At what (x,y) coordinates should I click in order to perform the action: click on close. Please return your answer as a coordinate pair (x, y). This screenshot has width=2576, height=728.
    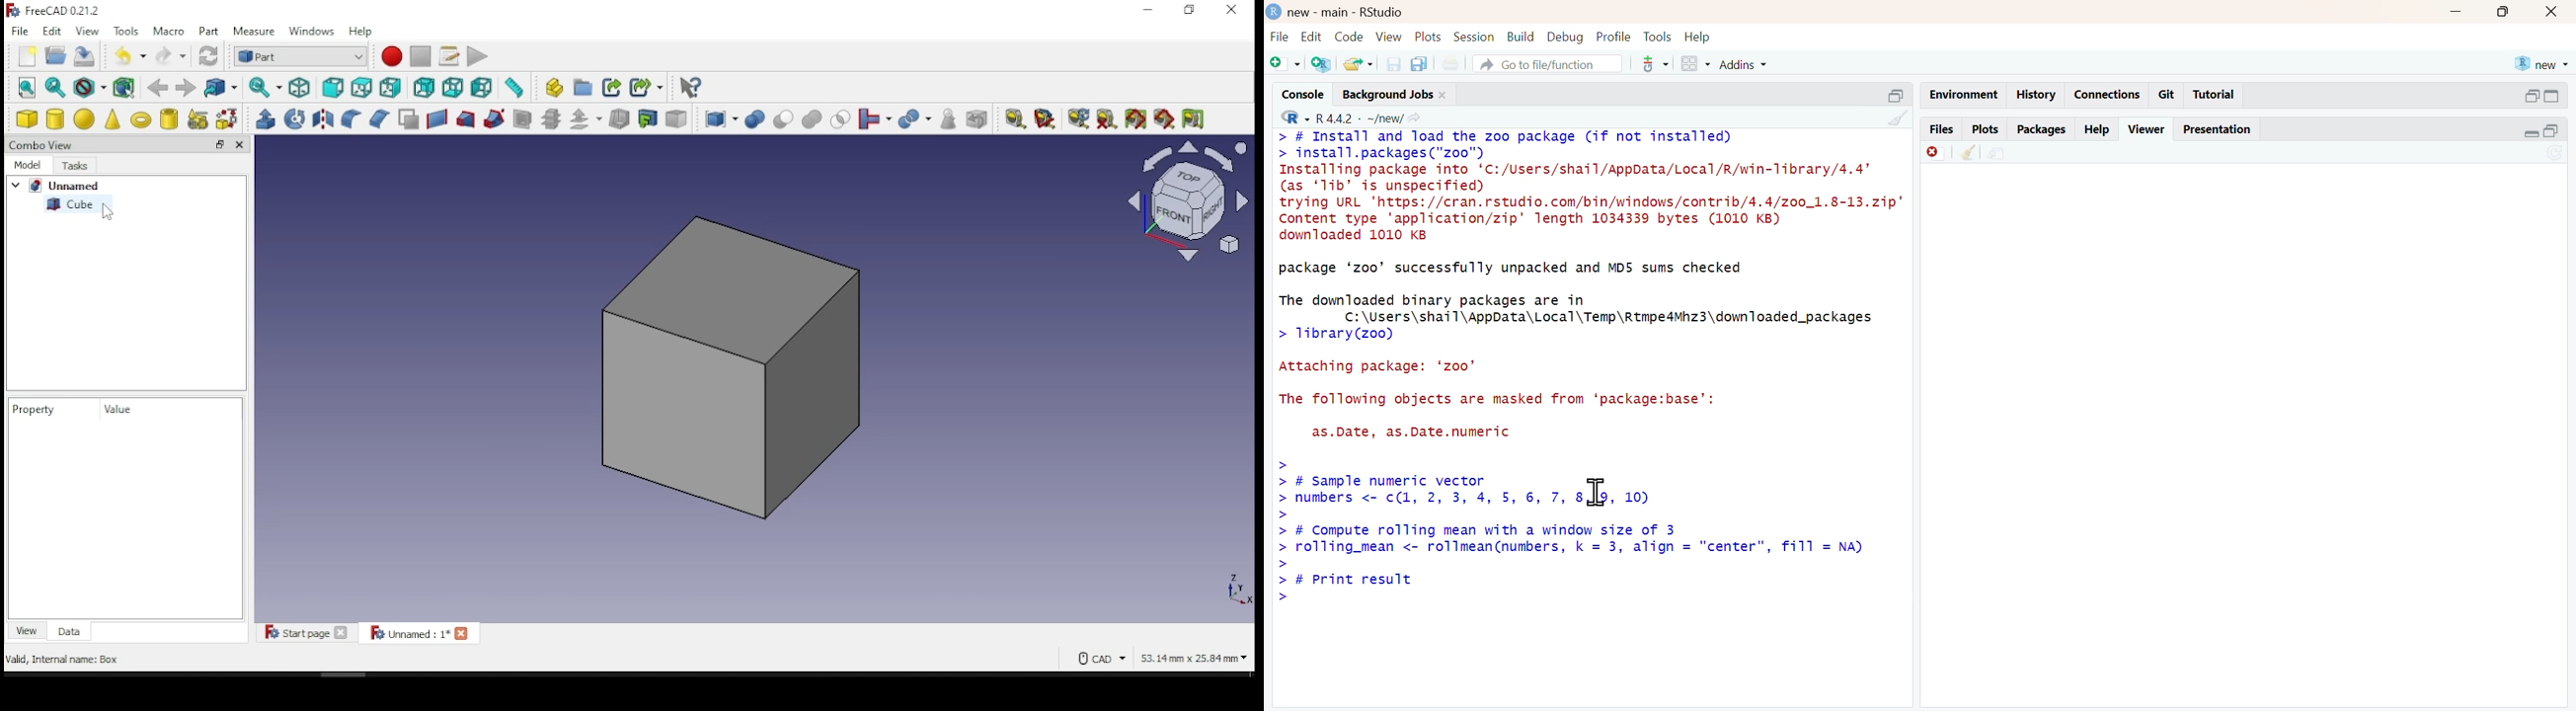
    Looking at the image, I should click on (2552, 12).